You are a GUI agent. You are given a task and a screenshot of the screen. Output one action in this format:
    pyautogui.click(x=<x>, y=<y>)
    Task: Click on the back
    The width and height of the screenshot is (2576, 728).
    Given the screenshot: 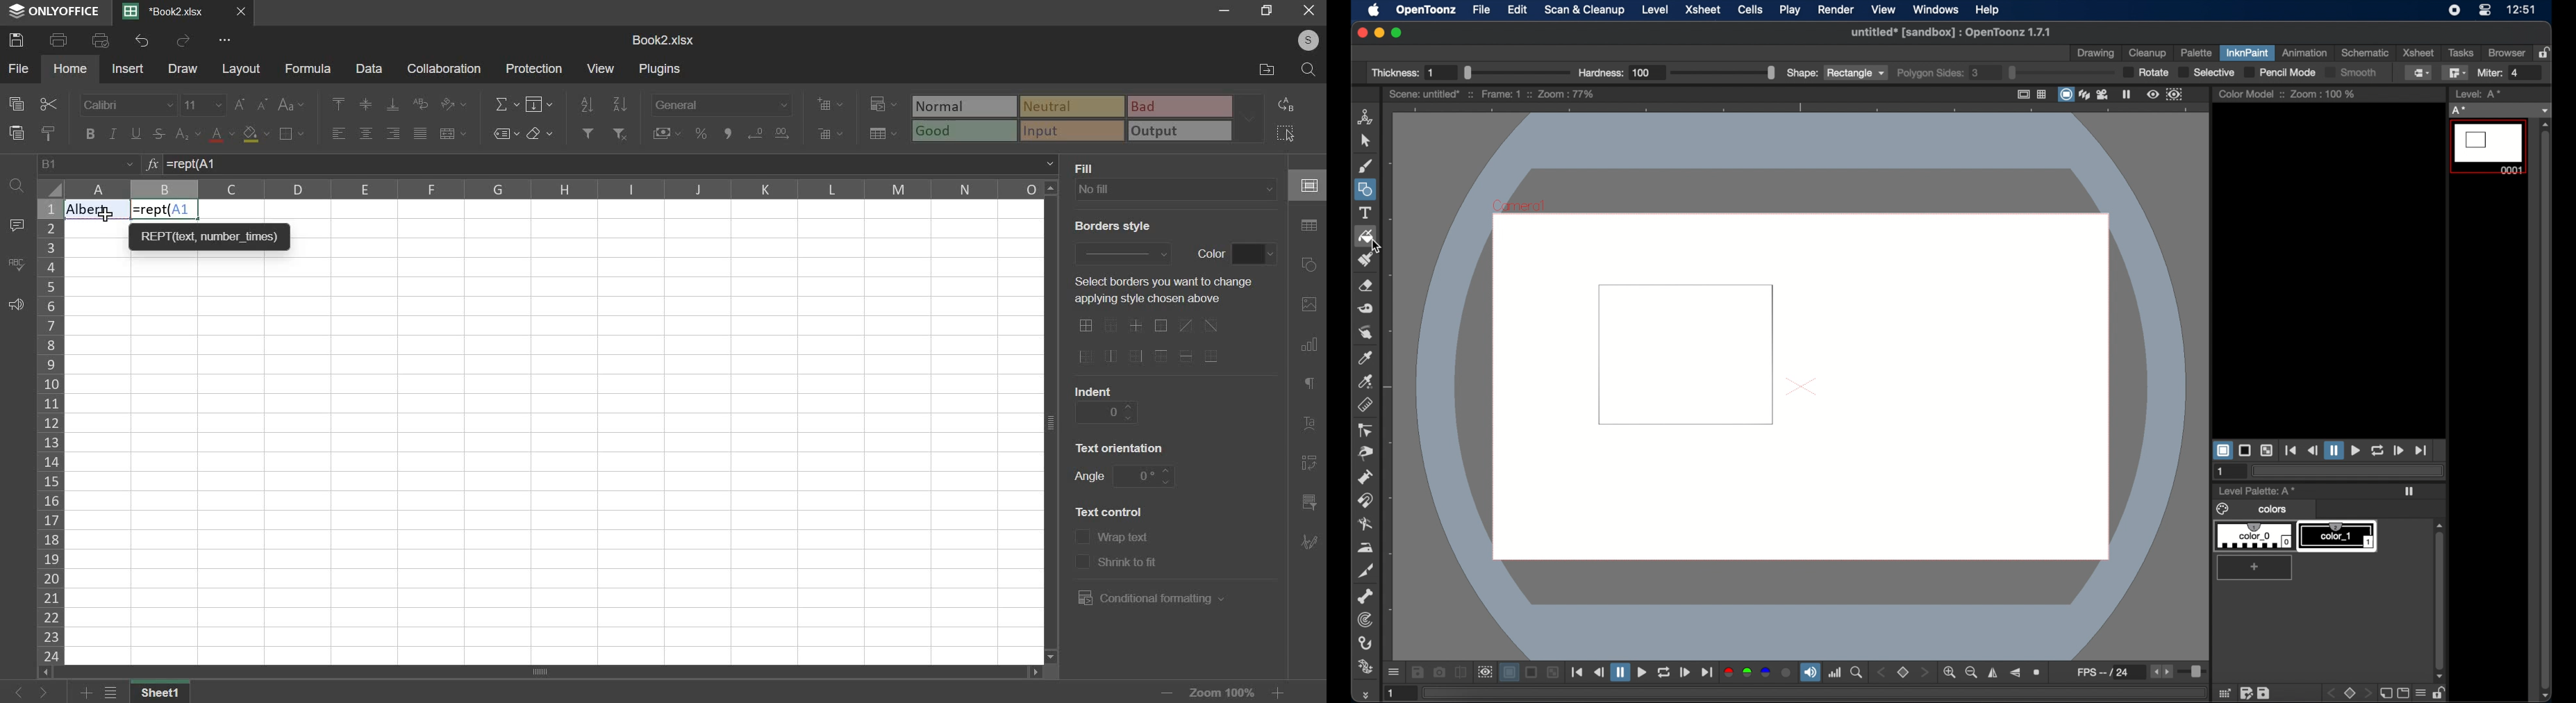 What is the action you would take?
    pyautogui.click(x=2333, y=693)
    